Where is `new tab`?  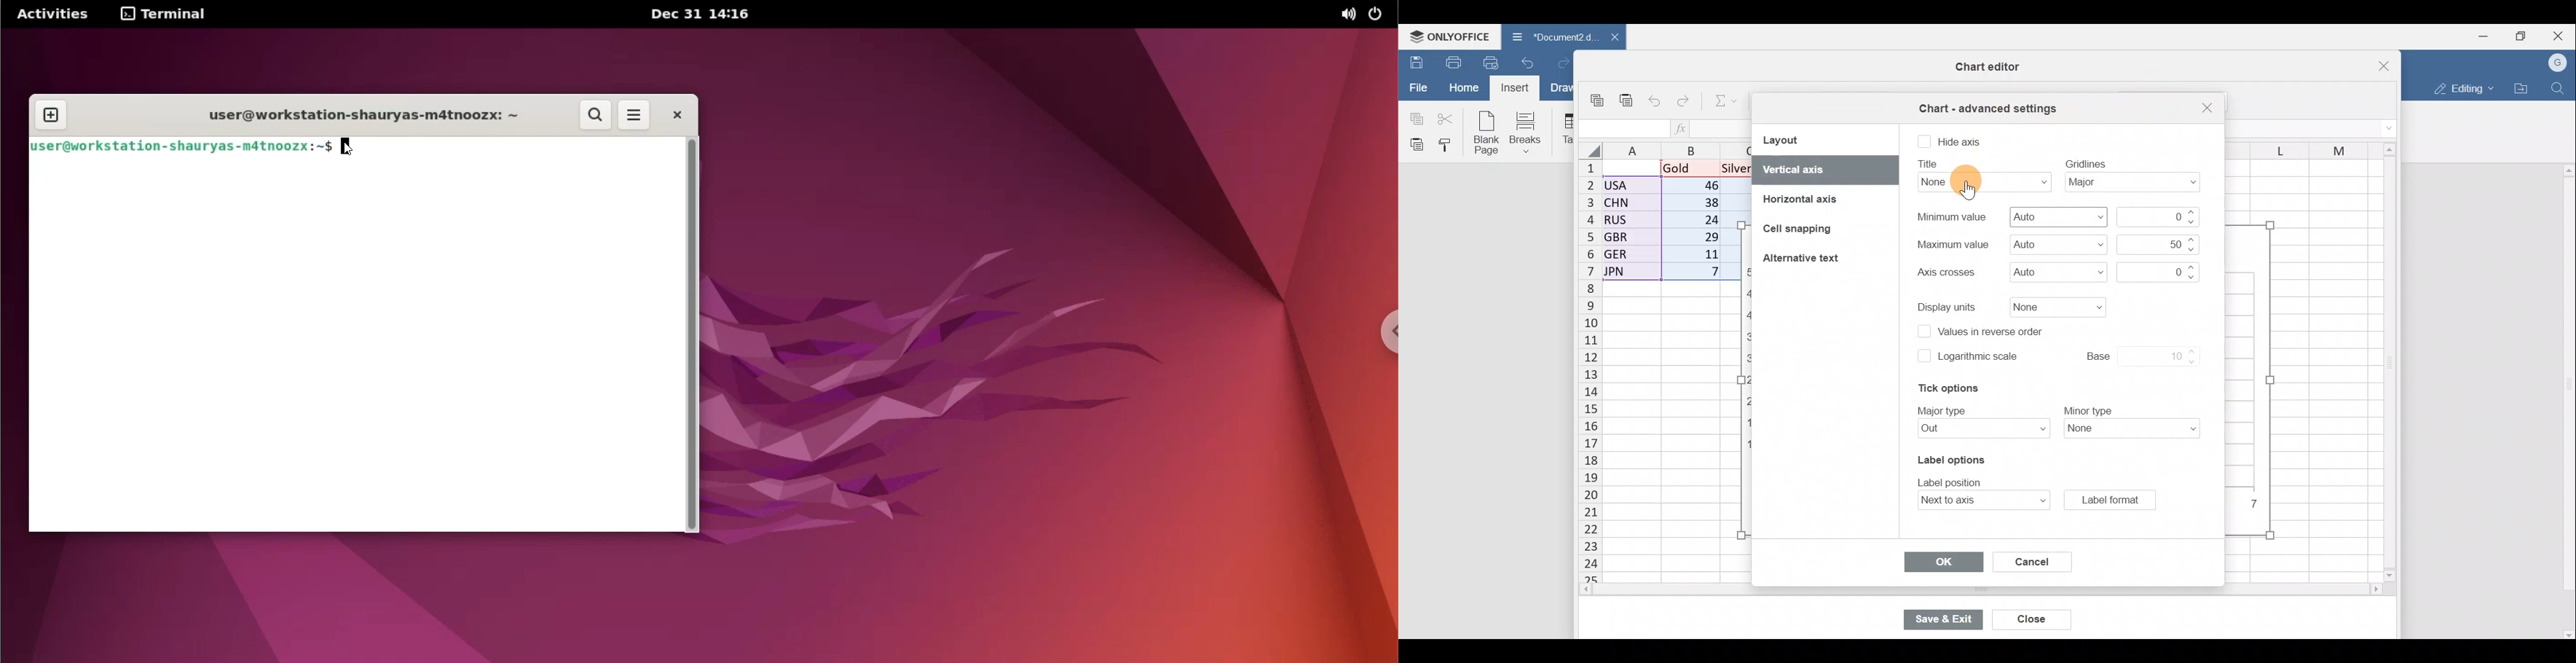 new tab is located at coordinates (54, 115).